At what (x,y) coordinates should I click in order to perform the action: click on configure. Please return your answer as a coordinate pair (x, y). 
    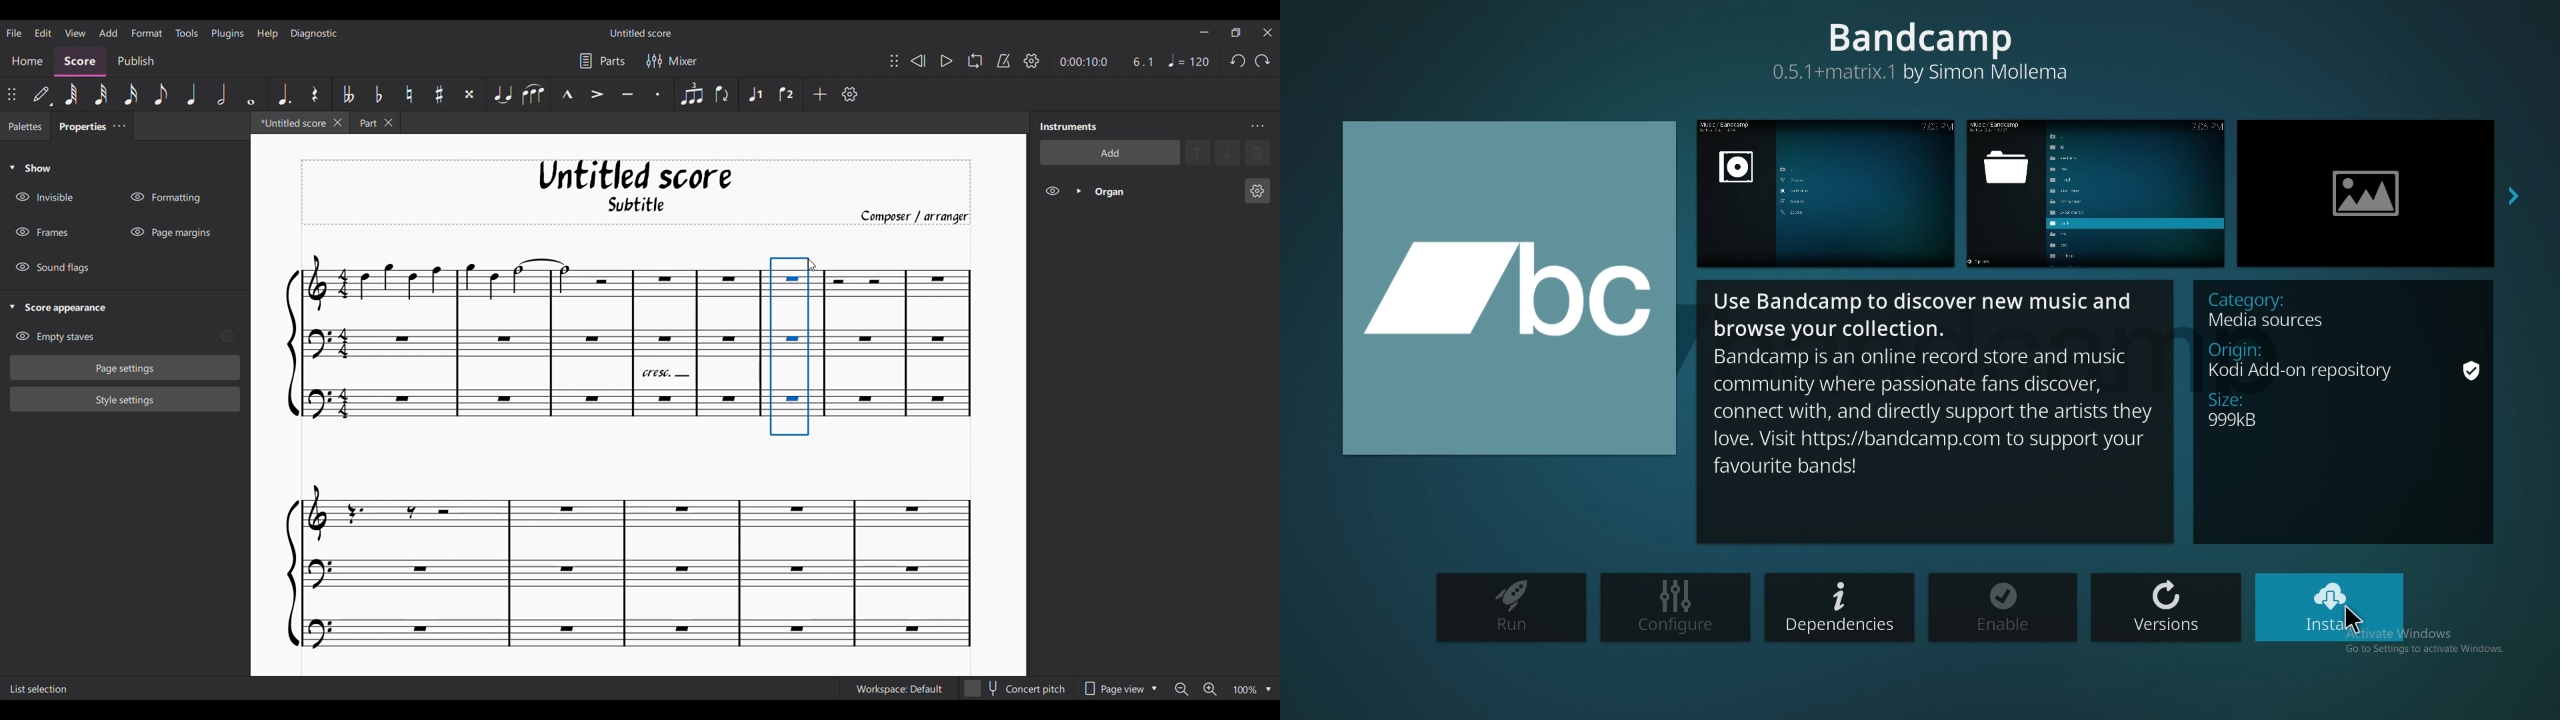
    Looking at the image, I should click on (1676, 606).